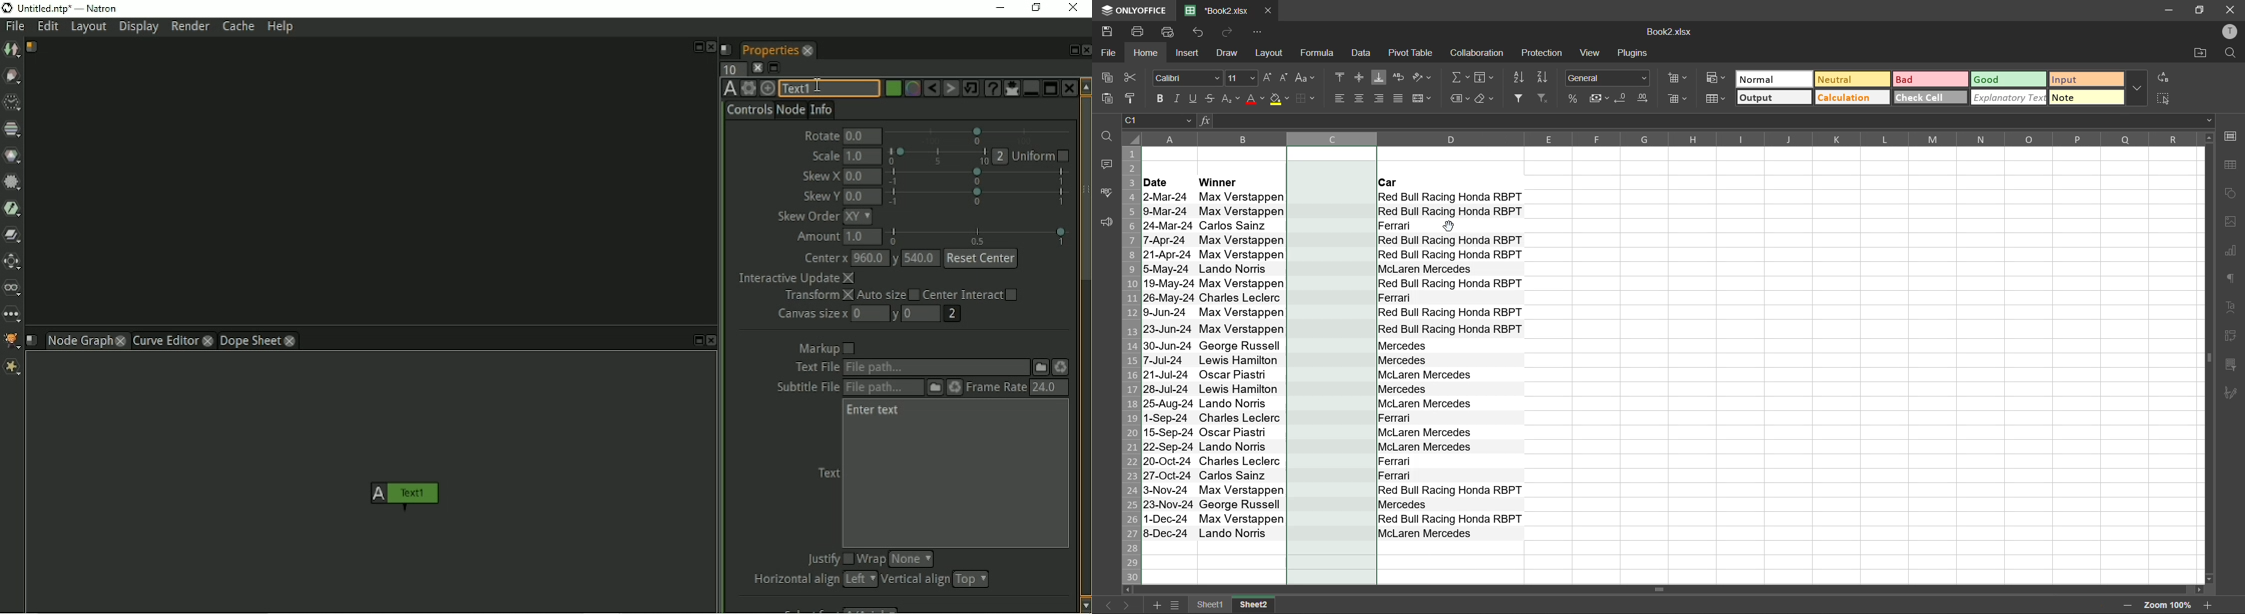 This screenshot has width=2268, height=616. What do you see at coordinates (1212, 98) in the screenshot?
I see `strikethrough` at bounding box center [1212, 98].